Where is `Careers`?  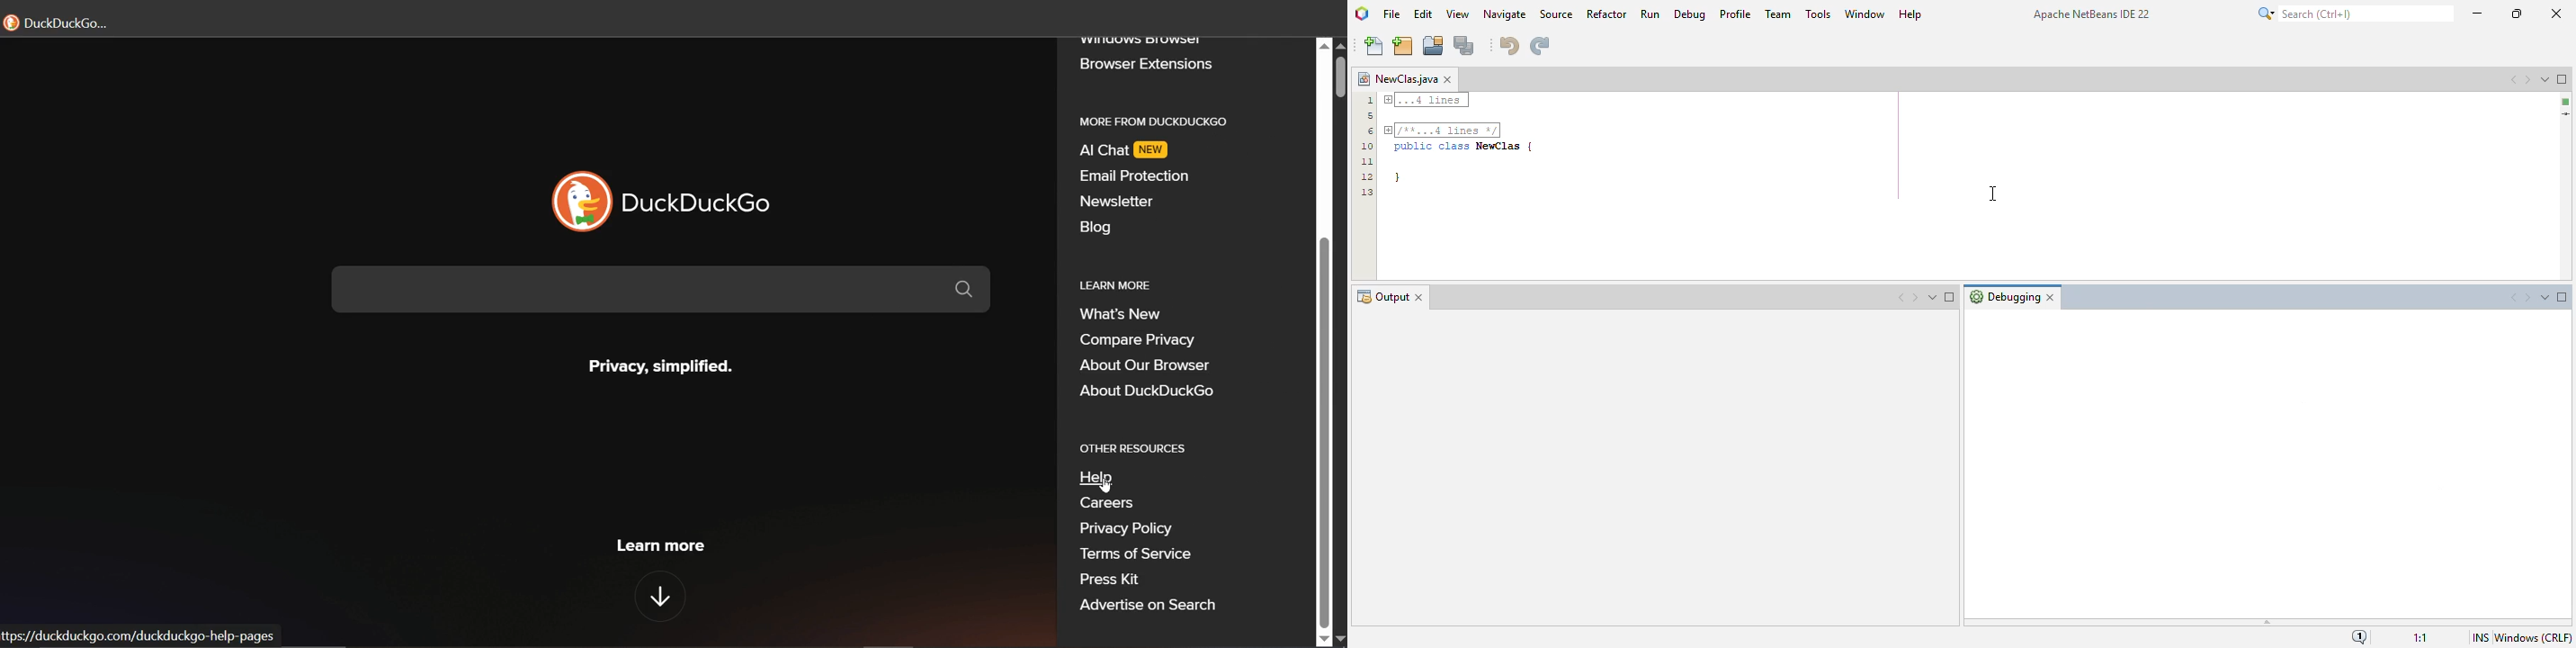
Careers is located at coordinates (1109, 505).